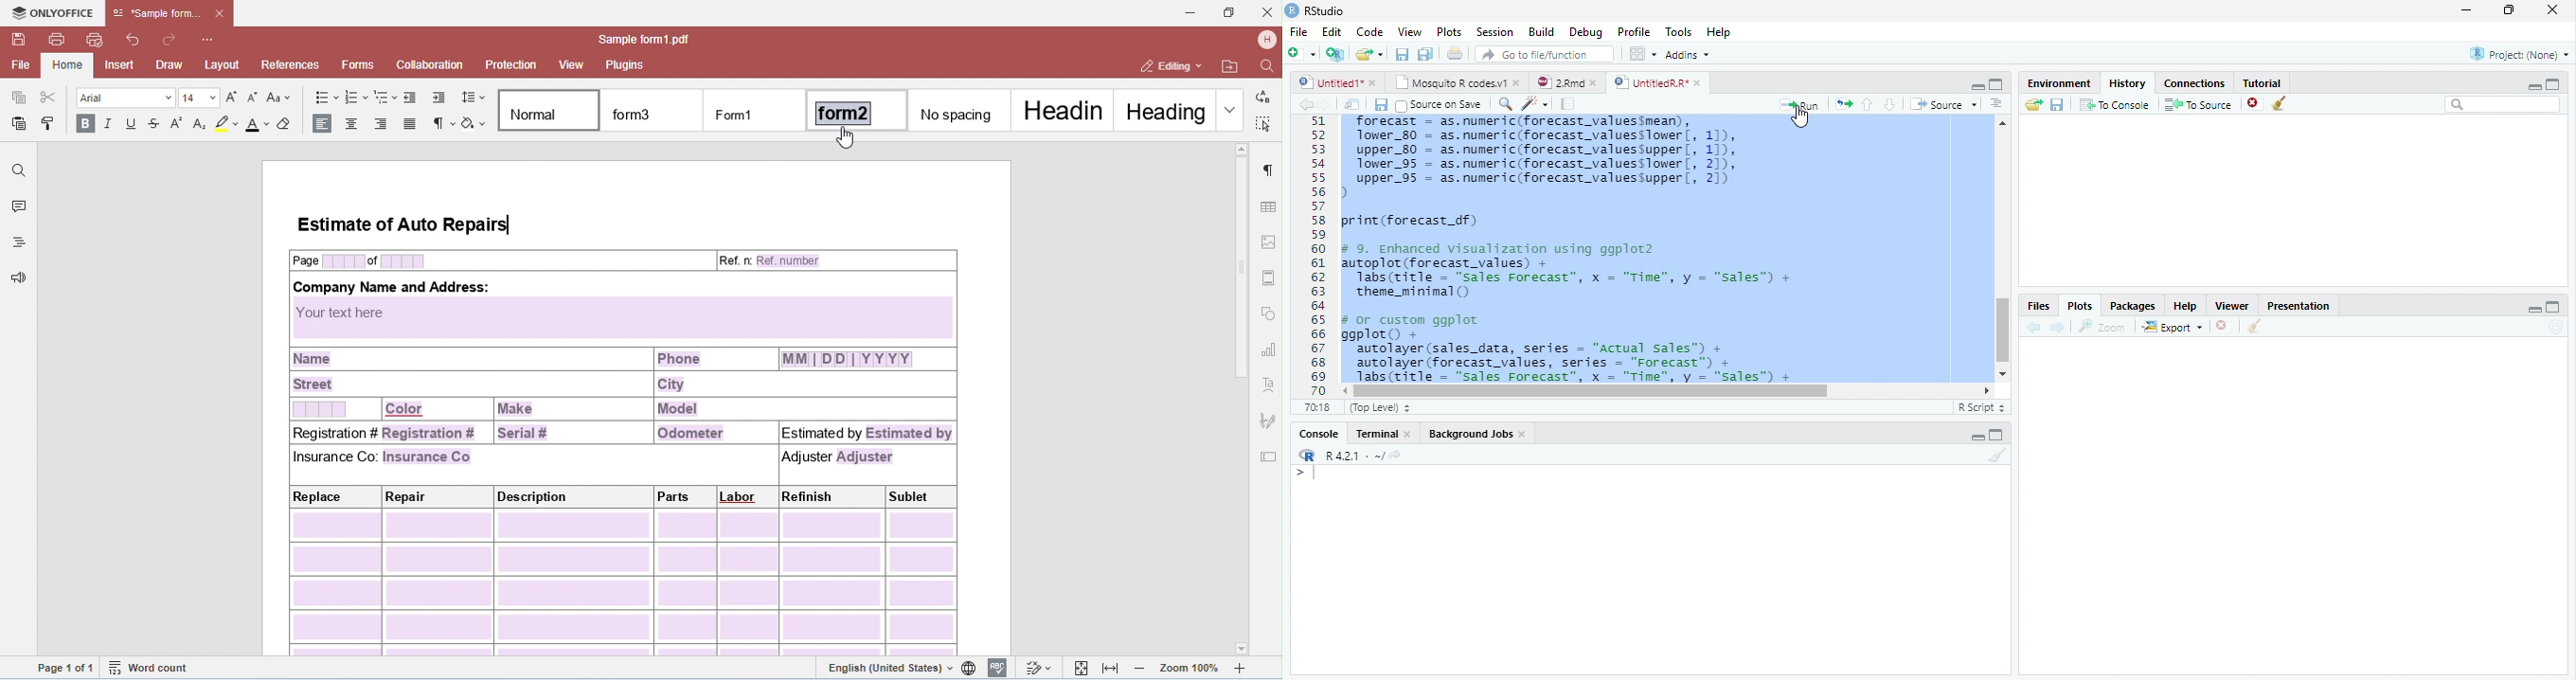  What do you see at coordinates (1383, 433) in the screenshot?
I see `Terminal` at bounding box center [1383, 433].